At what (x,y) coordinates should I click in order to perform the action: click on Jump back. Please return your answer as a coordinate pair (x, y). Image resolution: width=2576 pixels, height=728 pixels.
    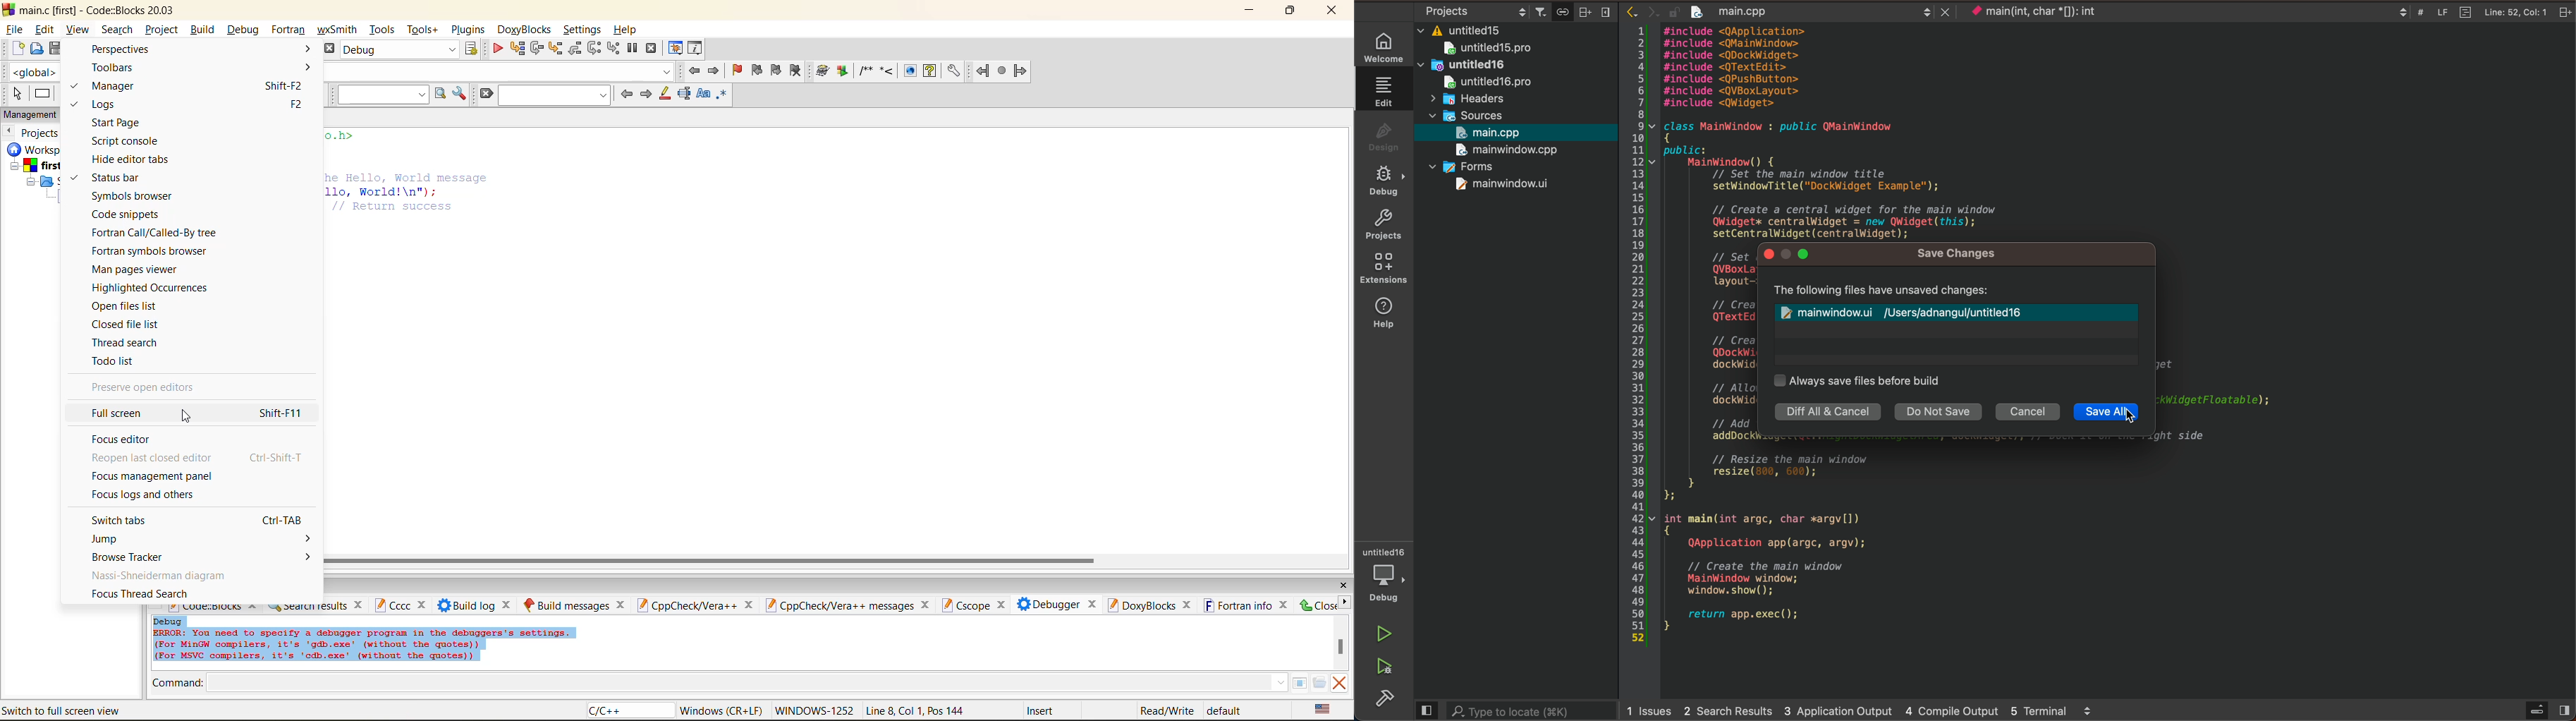
    Looking at the image, I should click on (980, 71).